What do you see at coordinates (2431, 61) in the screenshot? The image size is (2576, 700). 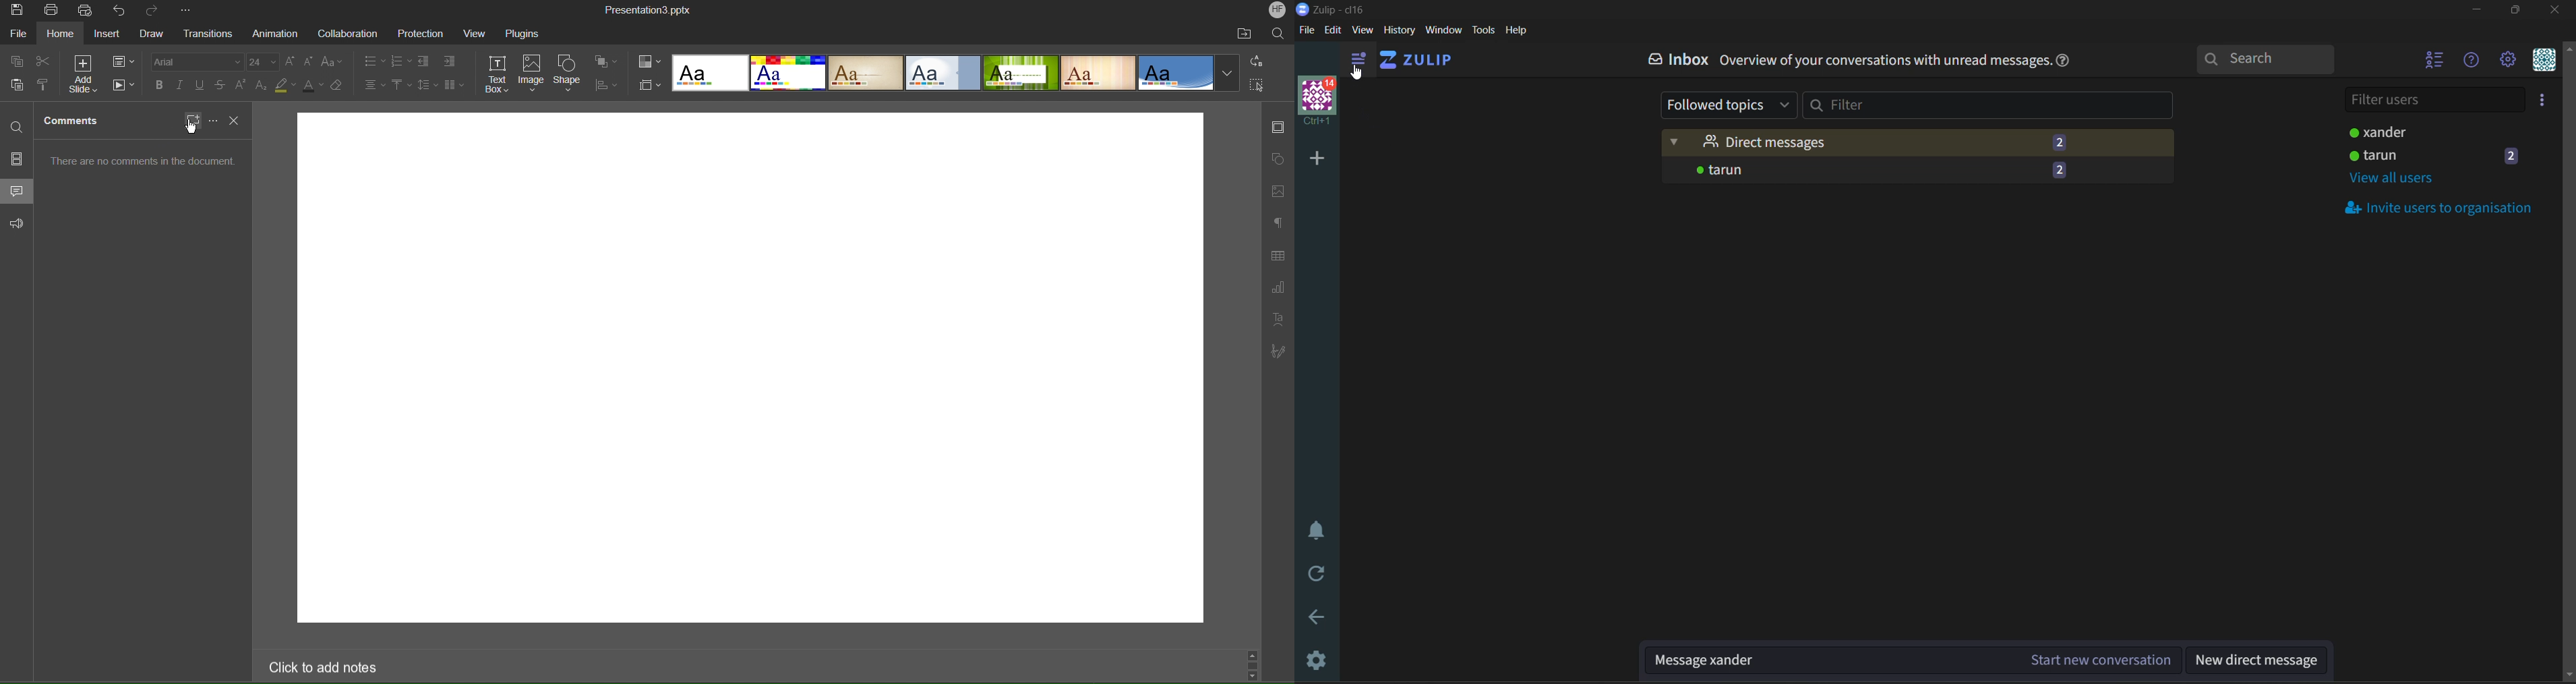 I see `hide user list` at bounding box center [2431, 61].